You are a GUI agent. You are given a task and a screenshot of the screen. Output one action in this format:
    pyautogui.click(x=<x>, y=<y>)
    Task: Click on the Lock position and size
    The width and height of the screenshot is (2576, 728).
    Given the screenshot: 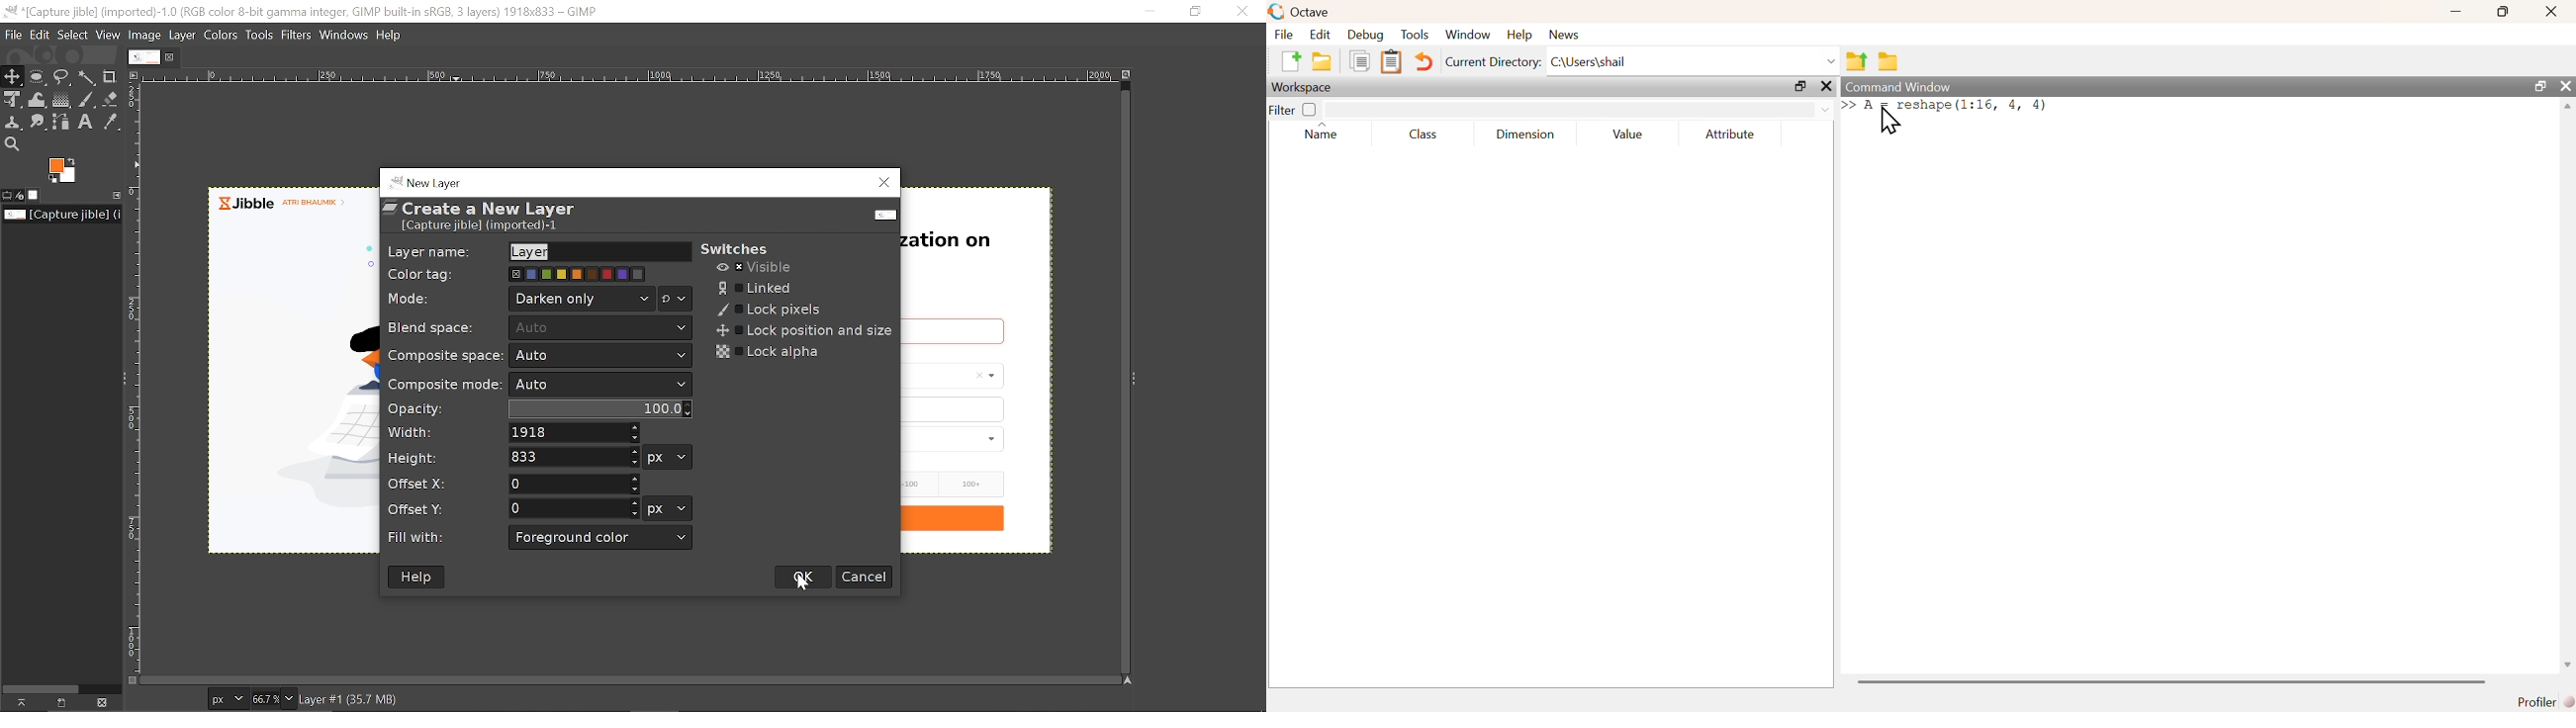 What is the action you would take?
    pyautogui.click(x=804, y=330)
    